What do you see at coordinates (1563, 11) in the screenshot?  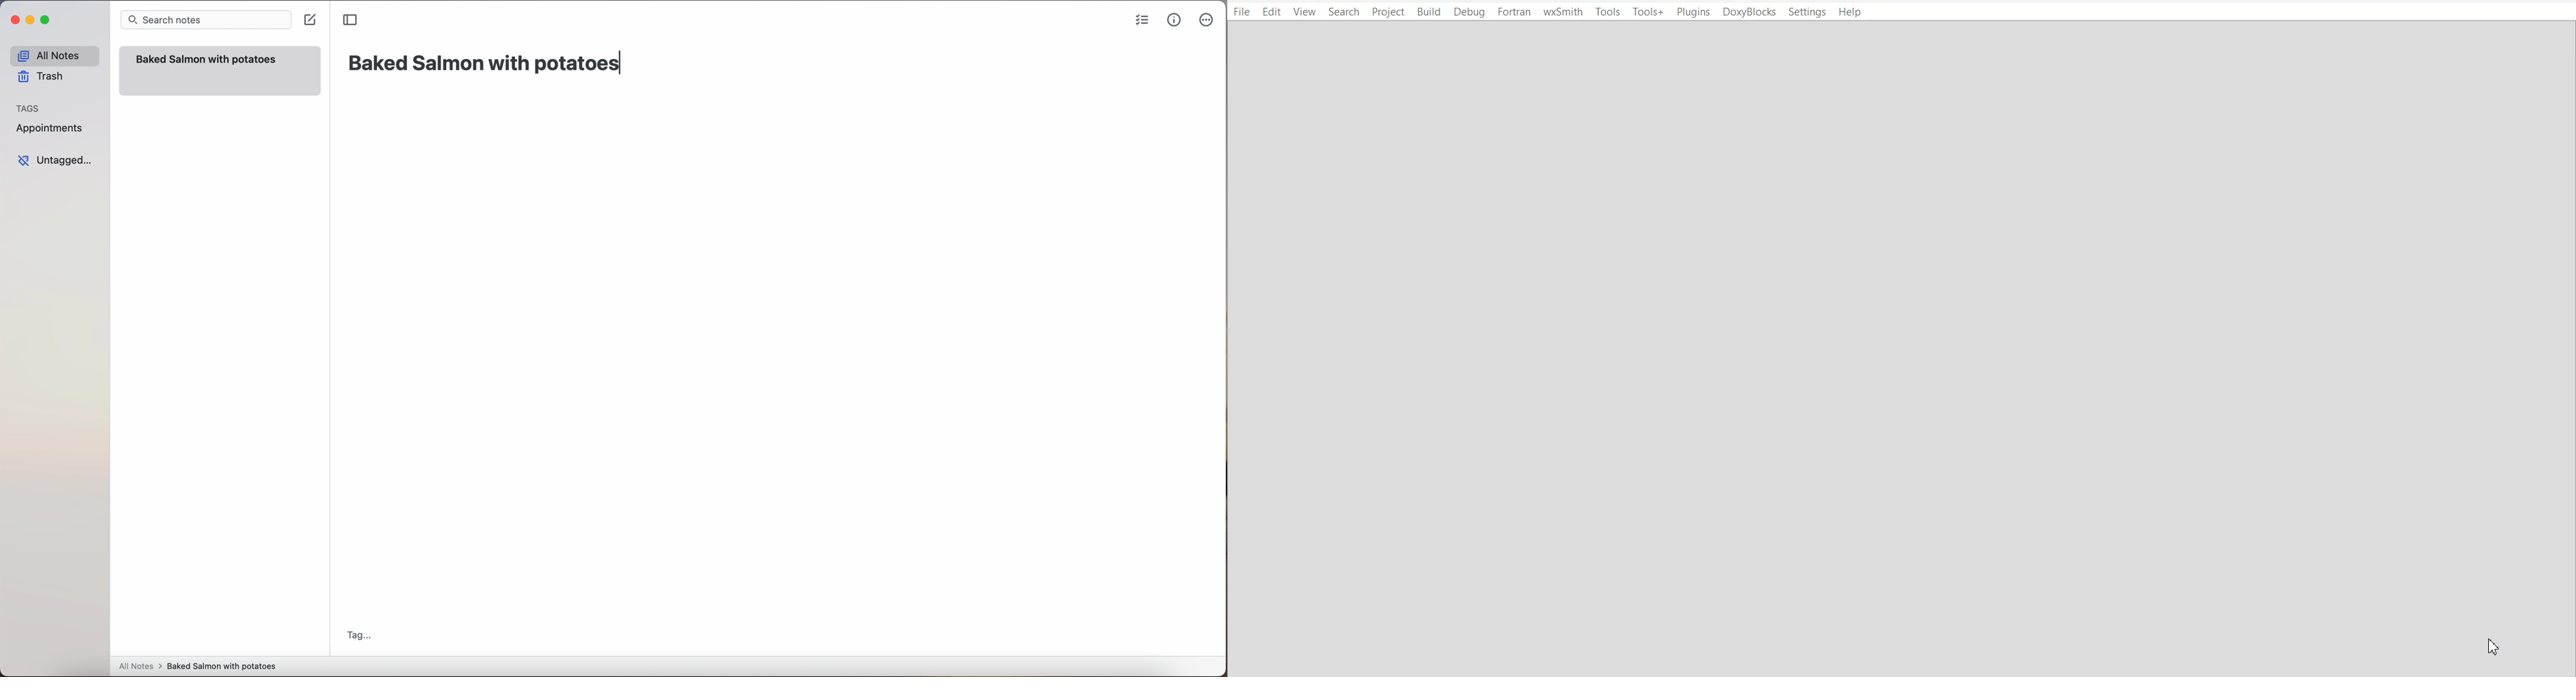 I see `wxSmith` at bounding box center [1563, 11].